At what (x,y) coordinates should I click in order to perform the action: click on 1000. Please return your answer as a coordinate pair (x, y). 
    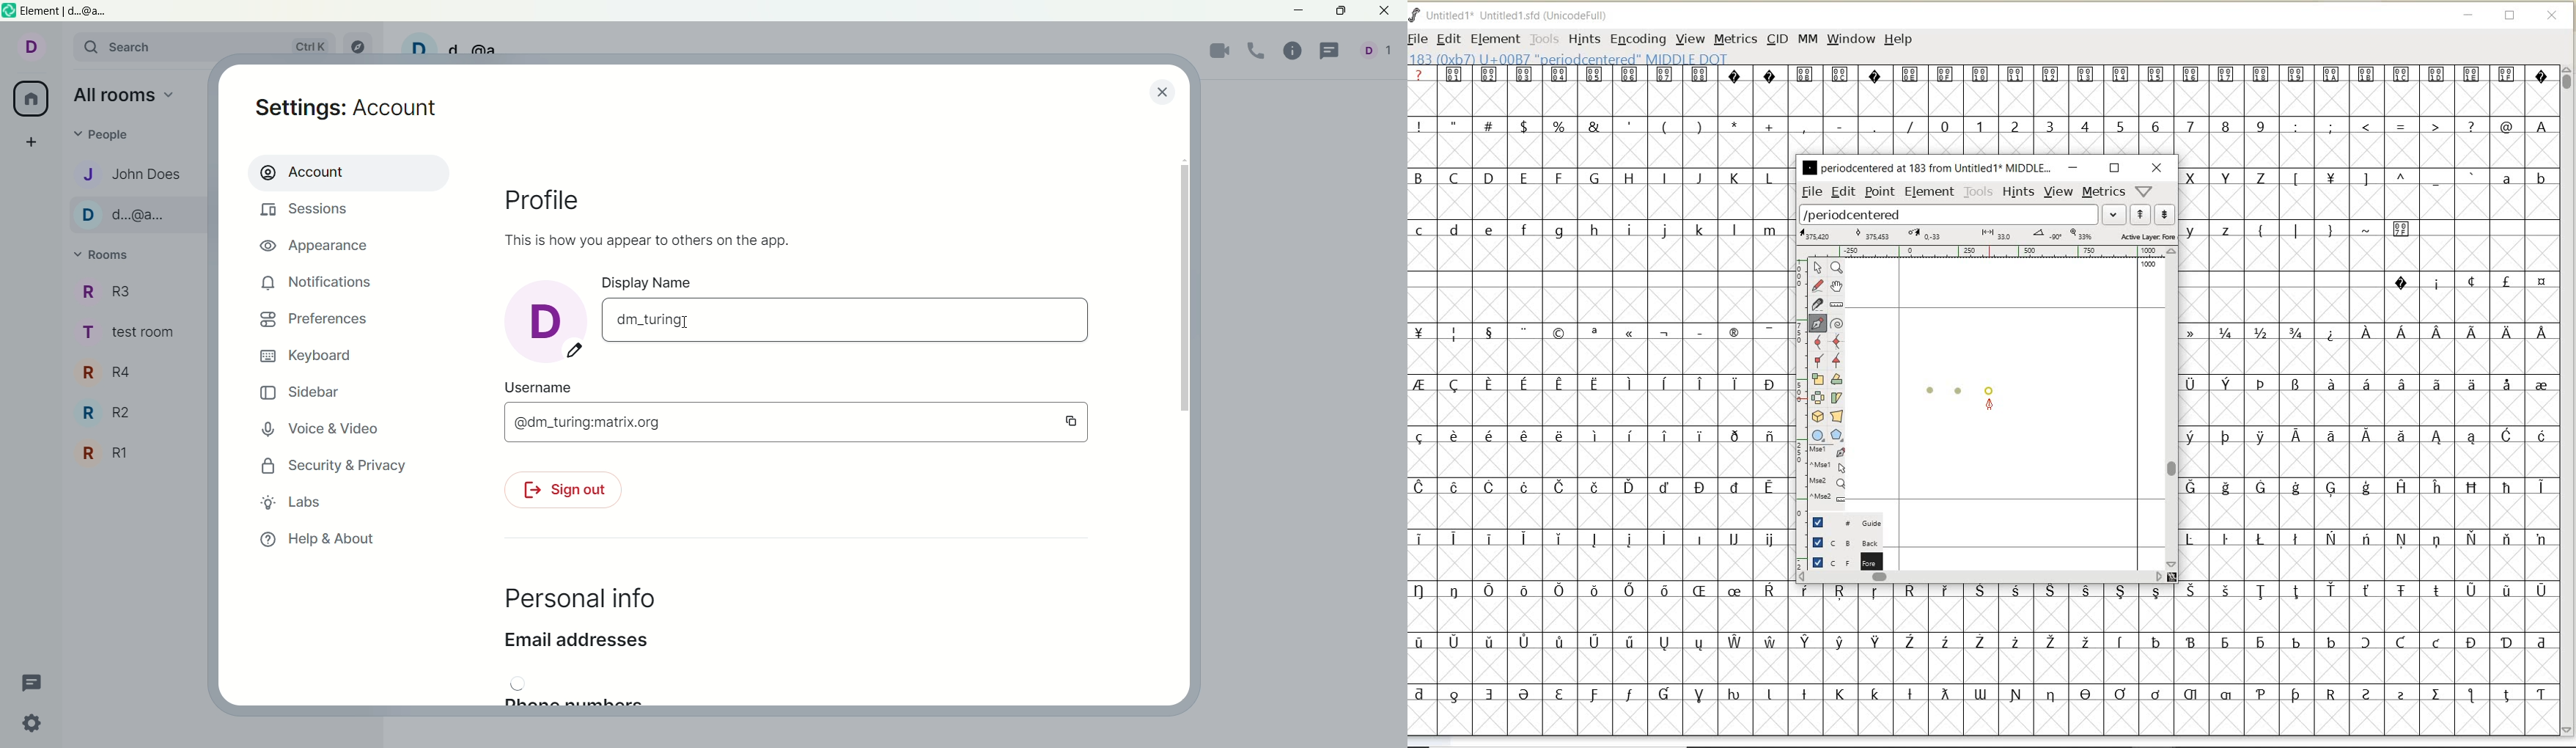
    Looking at the image, I should click on (2149, 266).